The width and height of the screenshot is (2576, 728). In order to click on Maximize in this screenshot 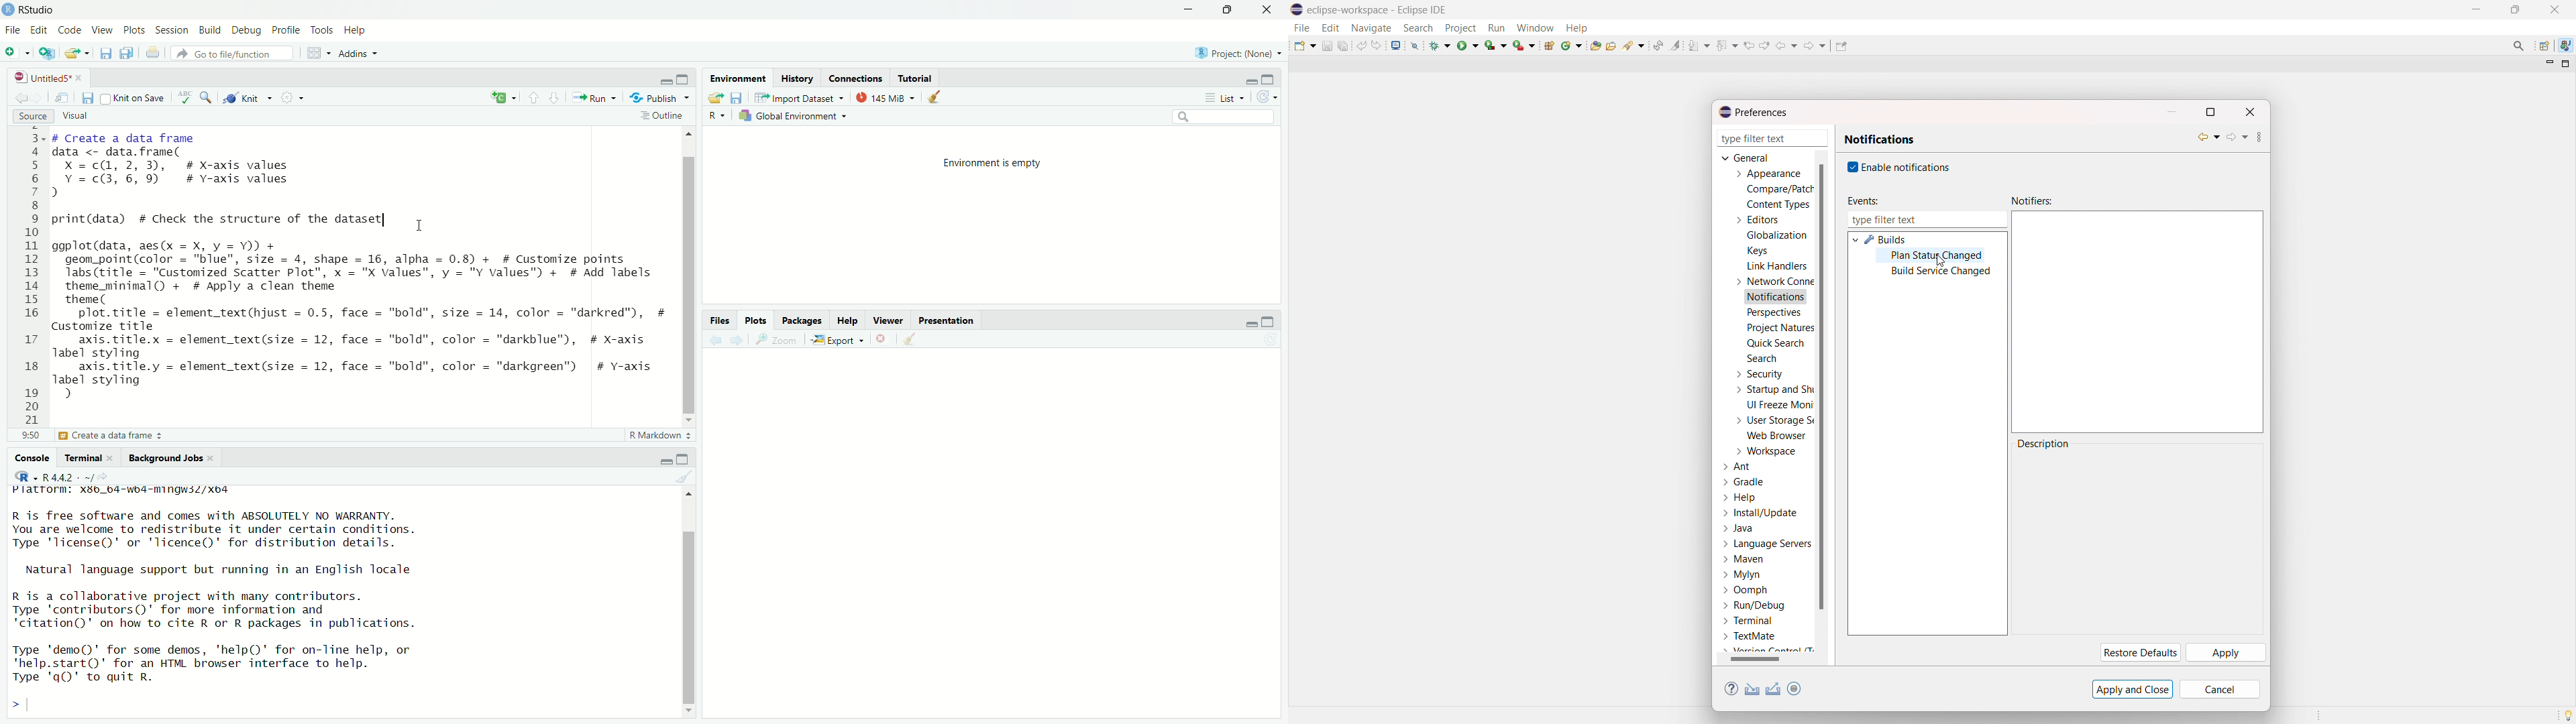, I will do `click(1229, 8)`.